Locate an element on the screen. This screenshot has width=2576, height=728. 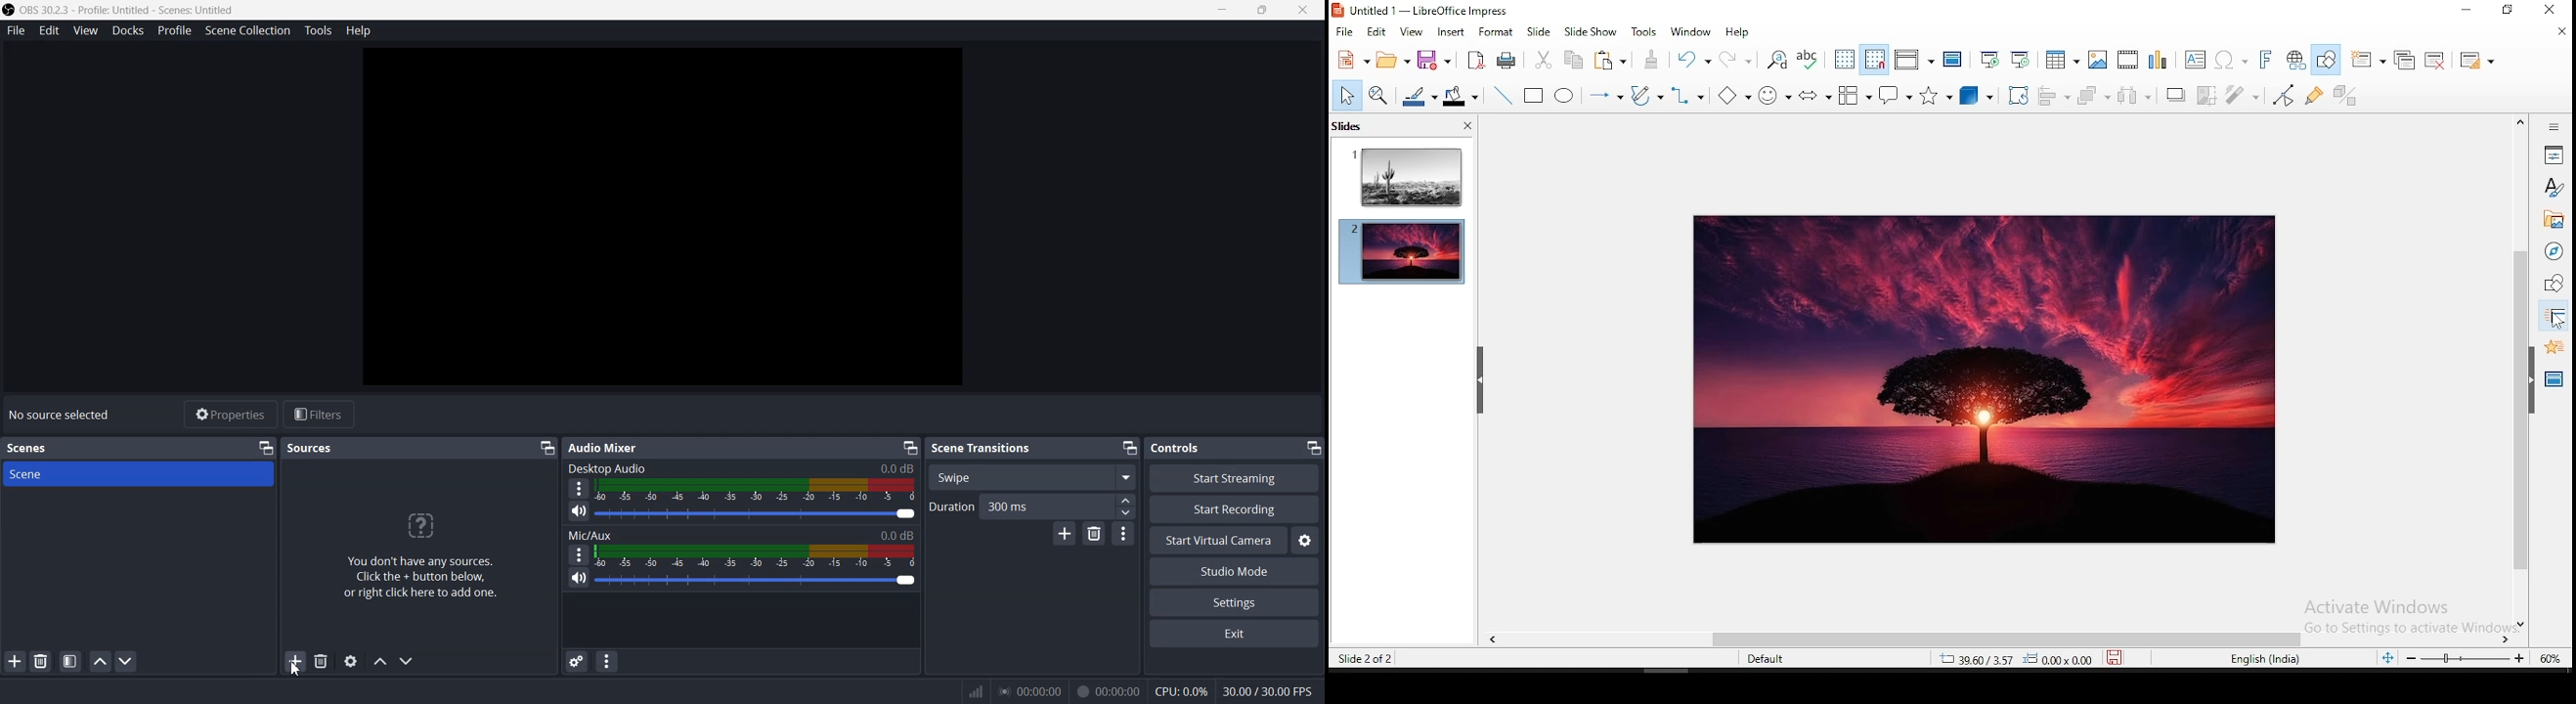
styles is located at coordinates (2554, 189).